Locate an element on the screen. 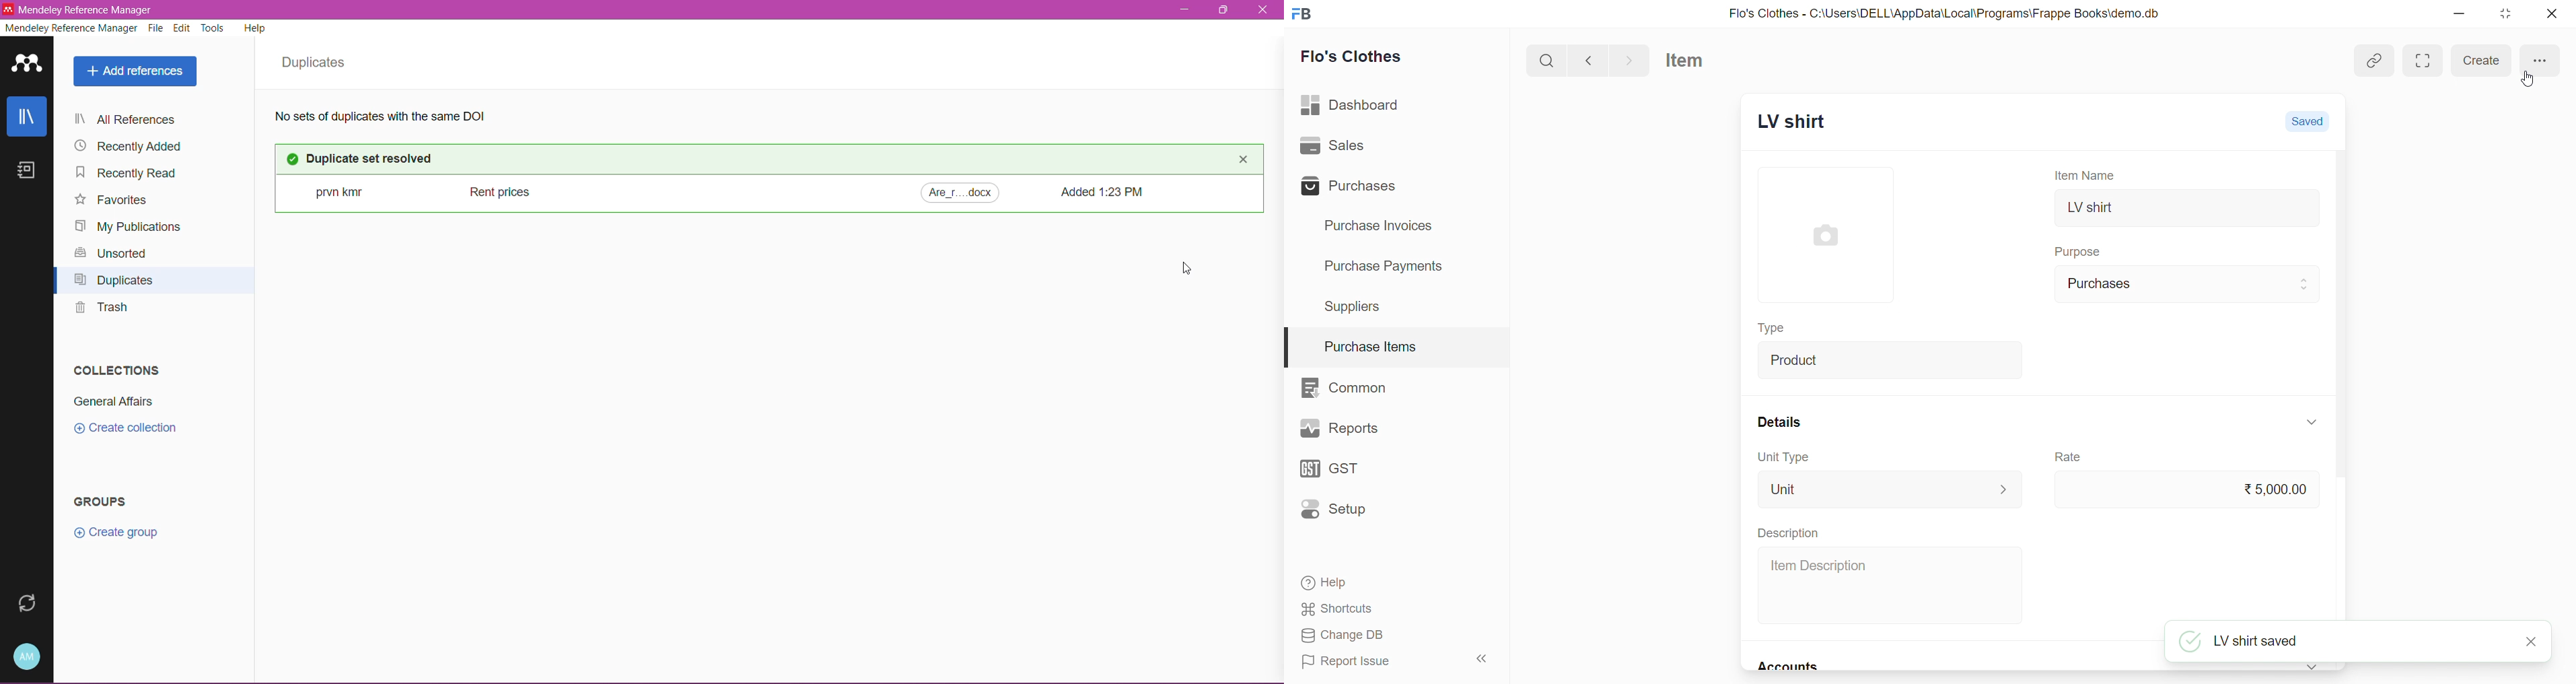  Item Description is located at coordinates (1893, 586).